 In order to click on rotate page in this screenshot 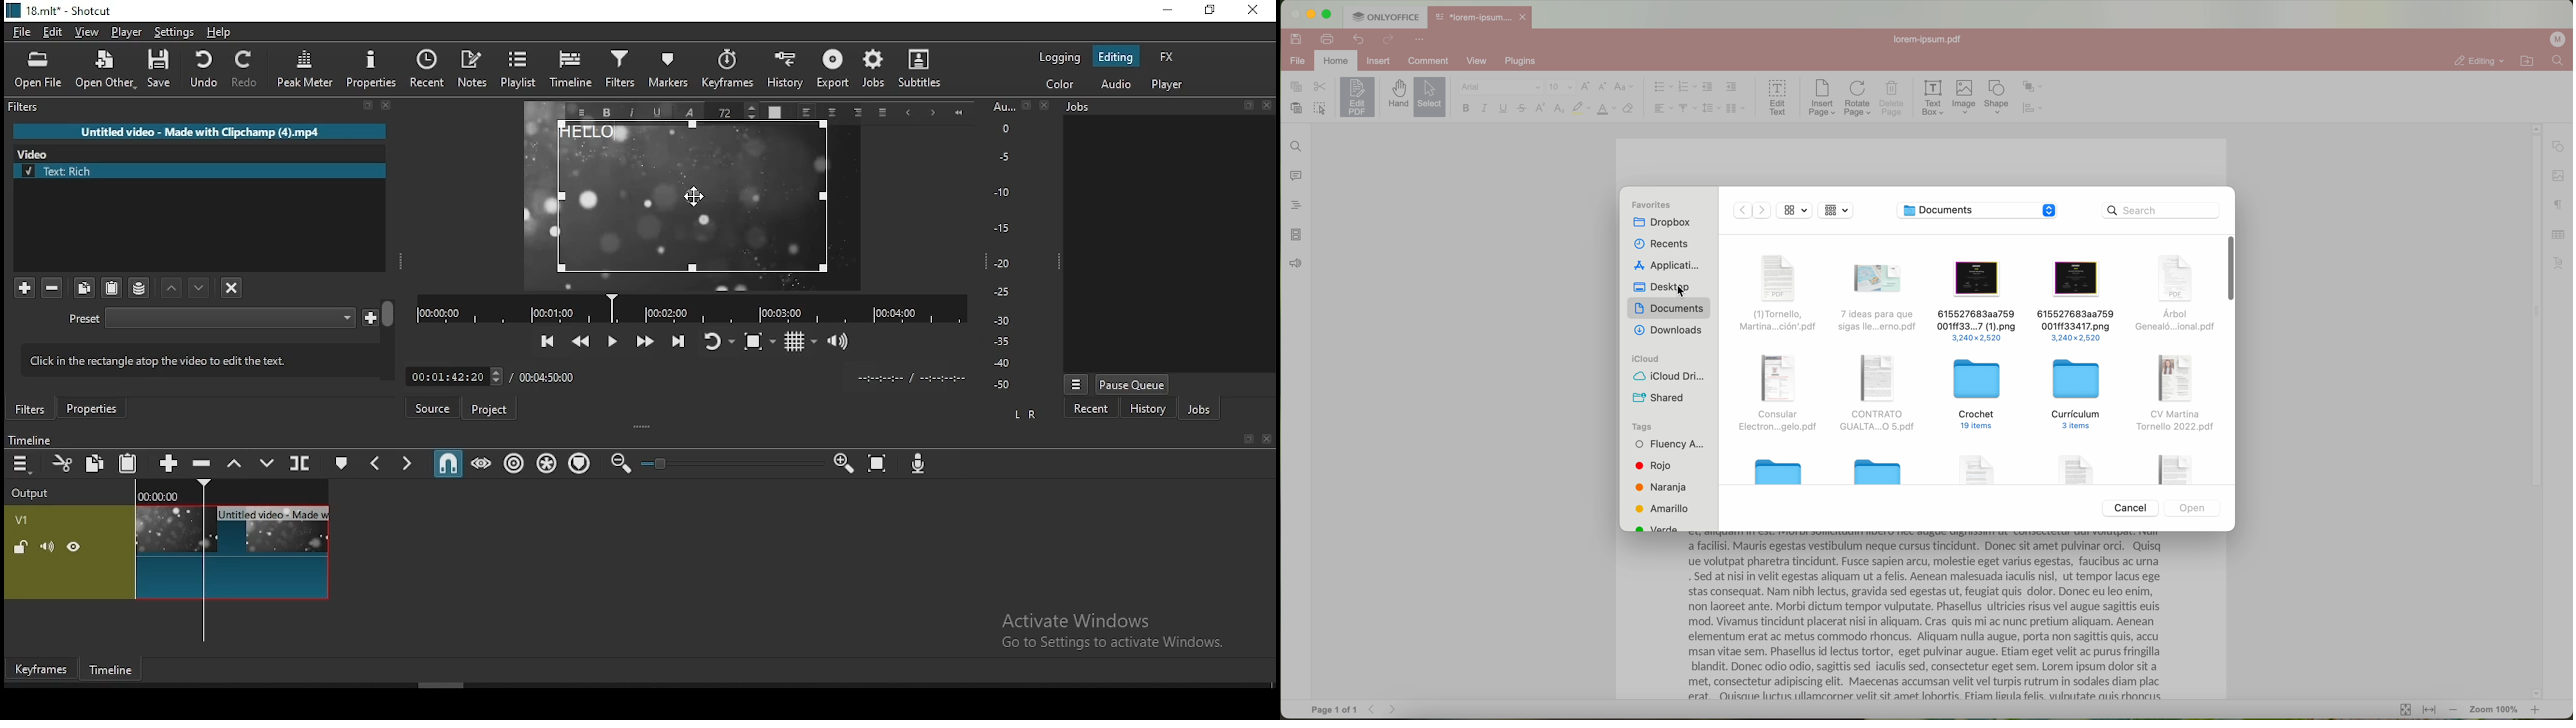, I will do `click(1858, 99)`.